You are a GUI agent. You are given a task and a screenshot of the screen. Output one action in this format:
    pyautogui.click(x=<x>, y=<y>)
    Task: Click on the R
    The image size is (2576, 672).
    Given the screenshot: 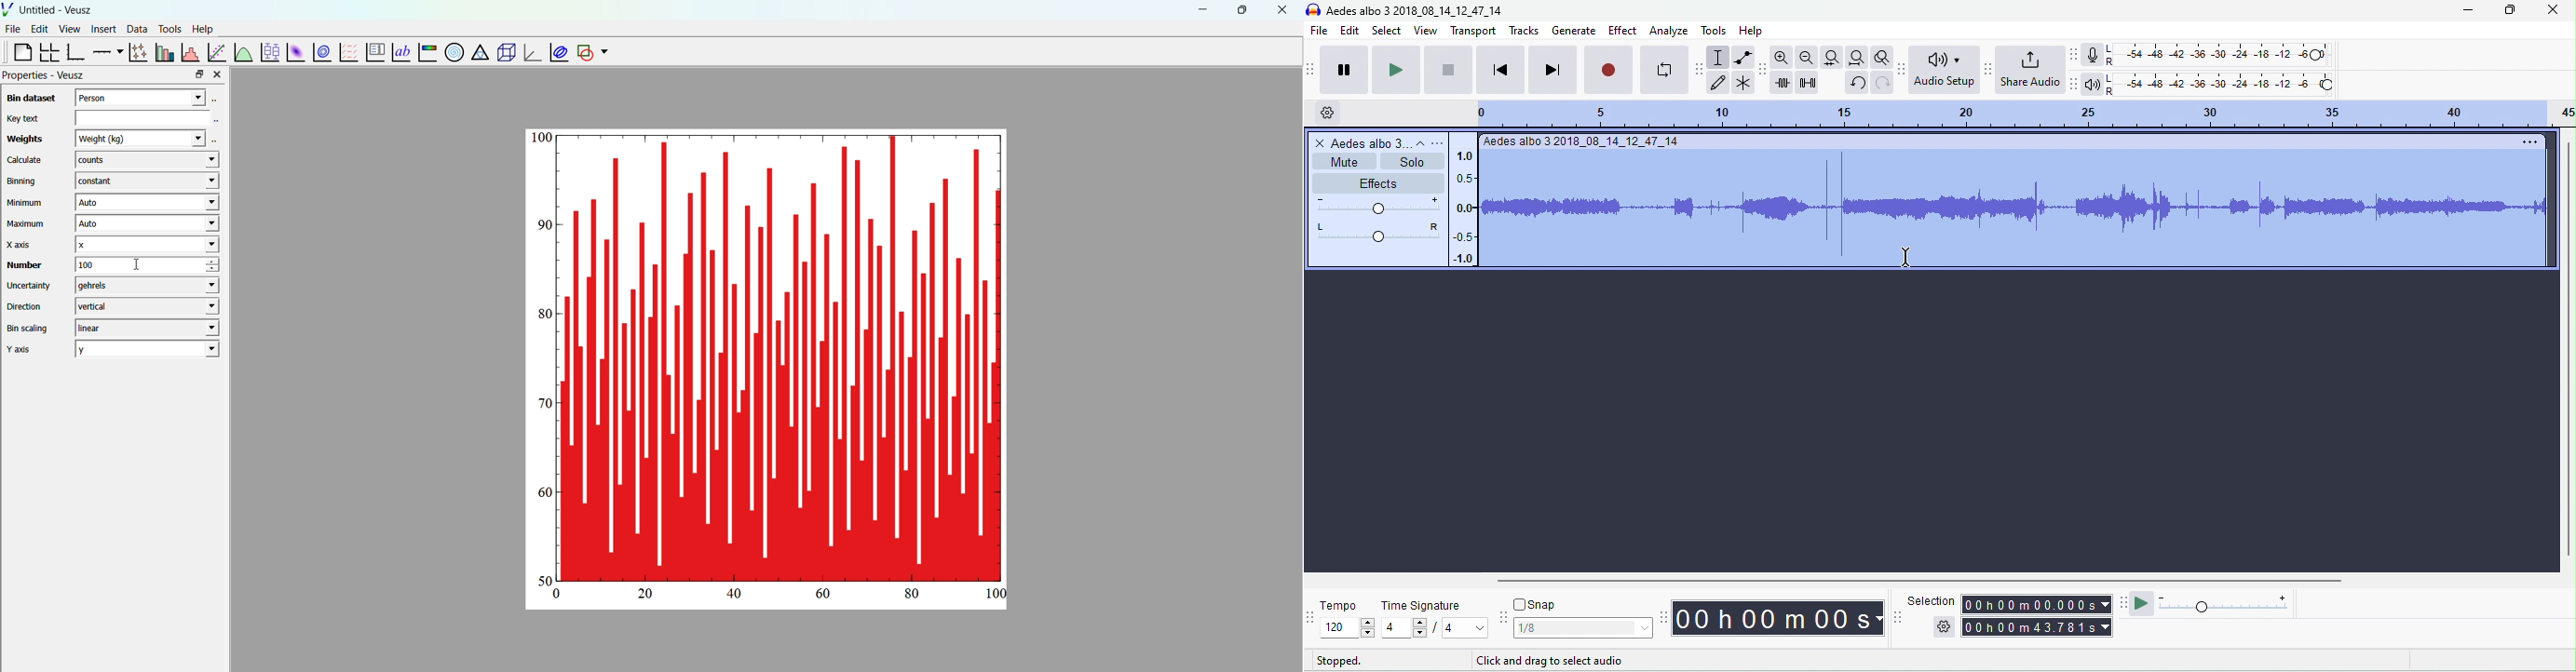 What is the action you would take?
    pyautogui.click(x=2111, y=91)
    